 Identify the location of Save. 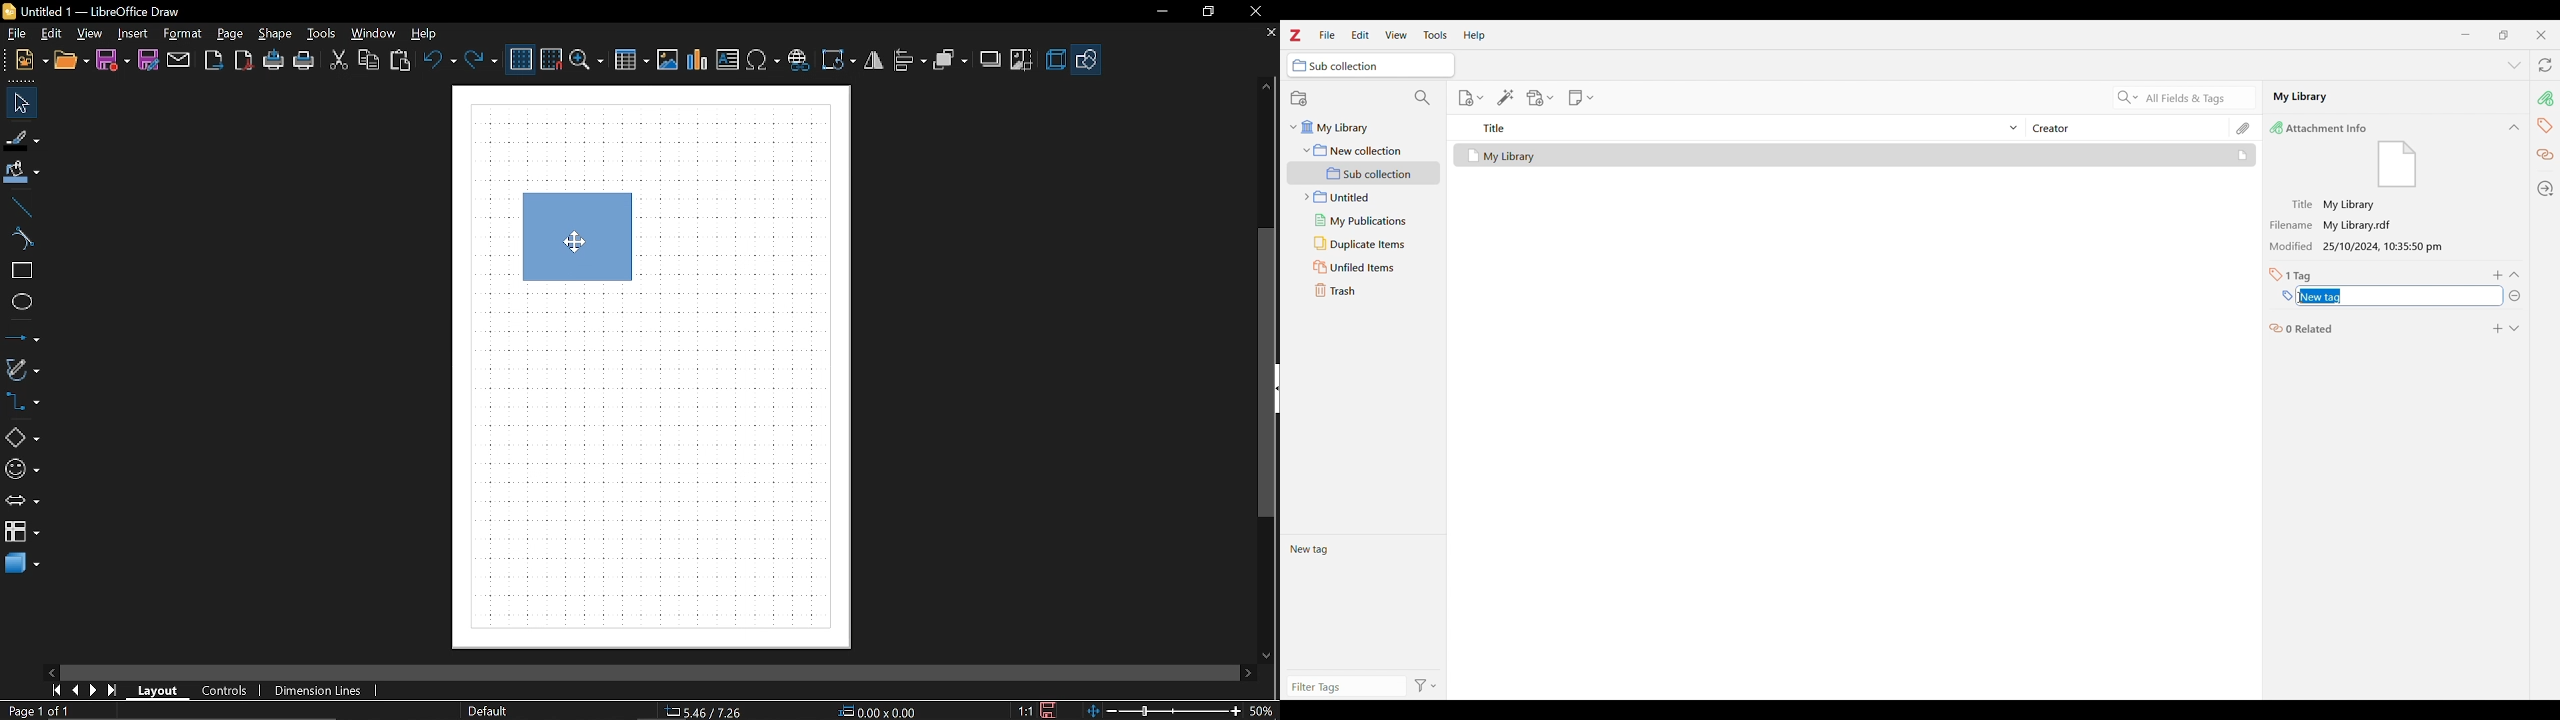
(1051, 709).